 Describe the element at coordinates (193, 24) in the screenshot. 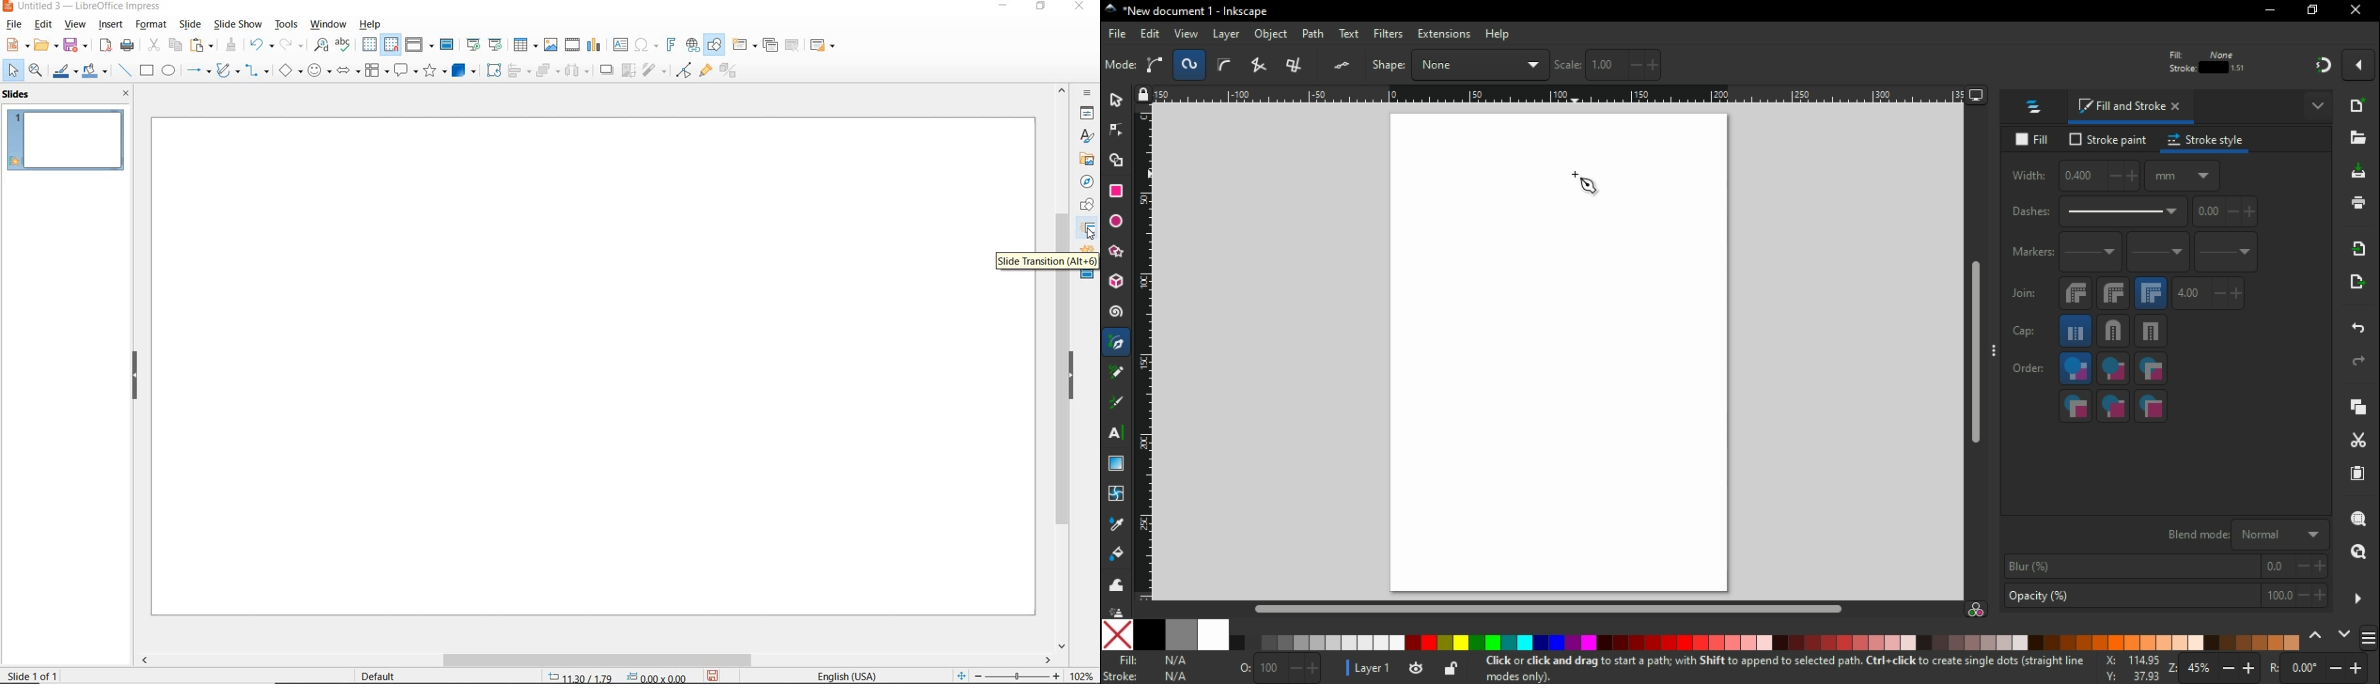

I see `SLIDE` at that location.